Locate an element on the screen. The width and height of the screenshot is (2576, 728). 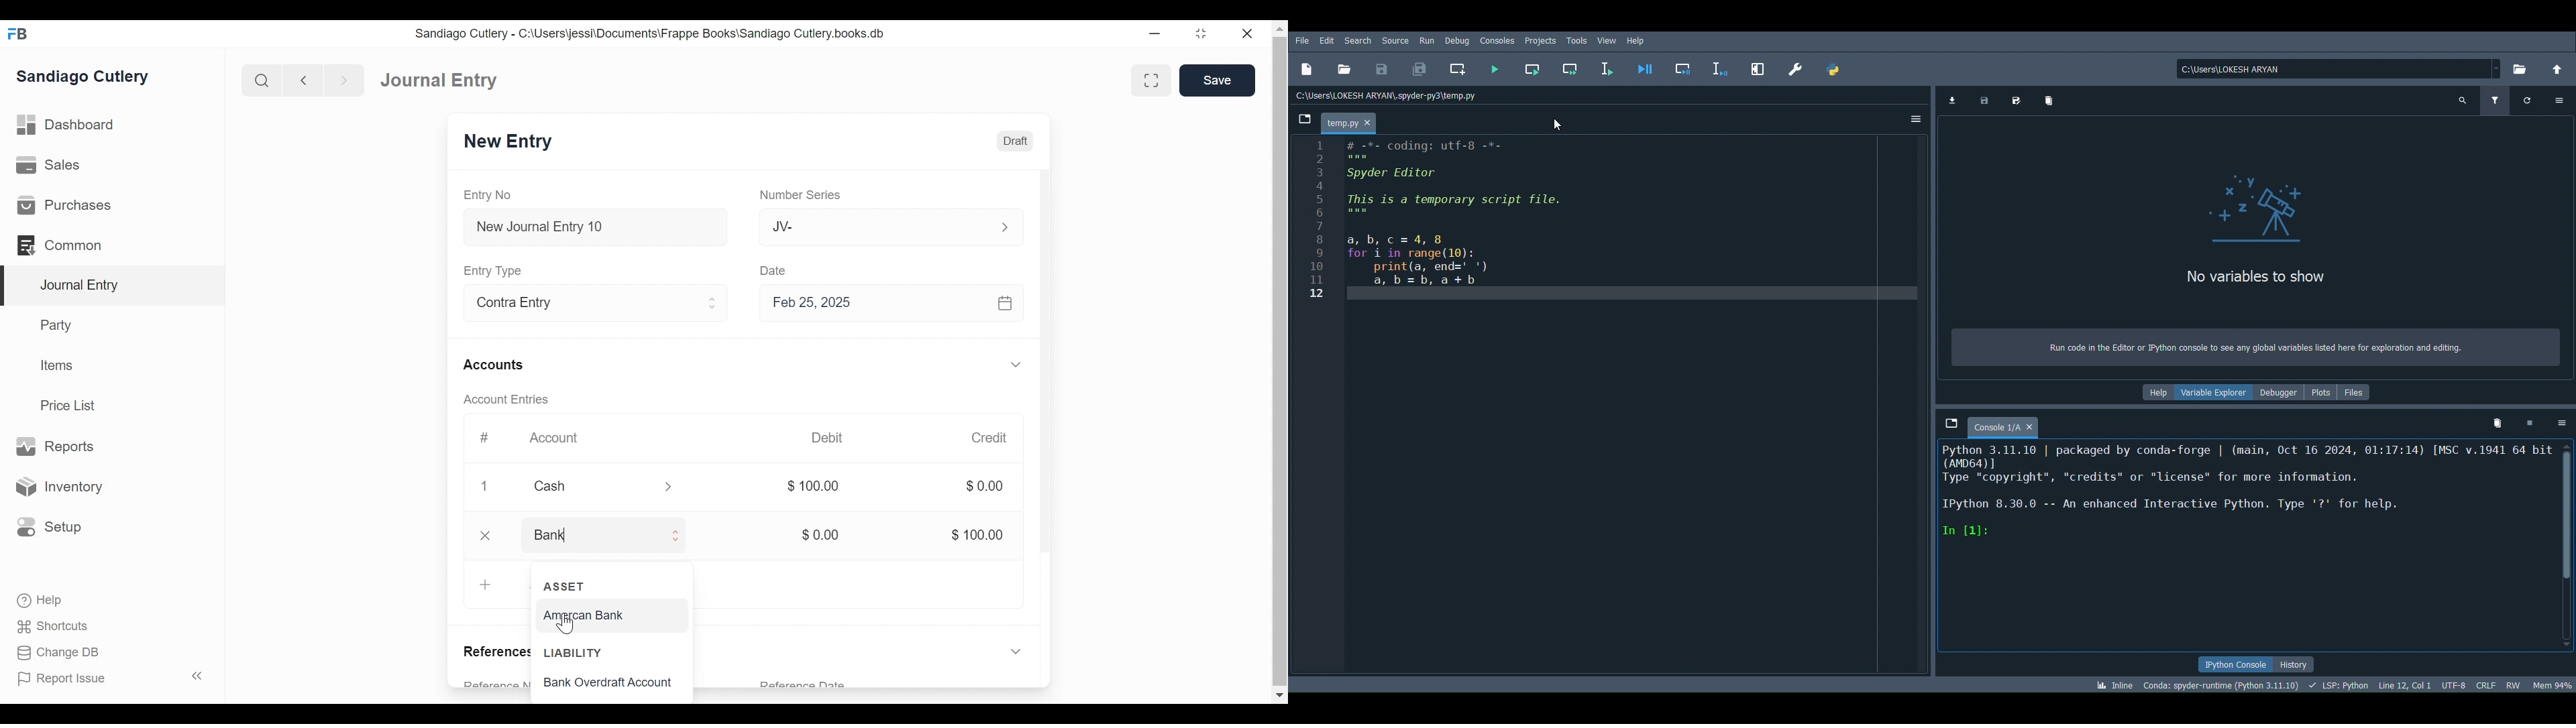
Run is located at coordinates (1425, 40).